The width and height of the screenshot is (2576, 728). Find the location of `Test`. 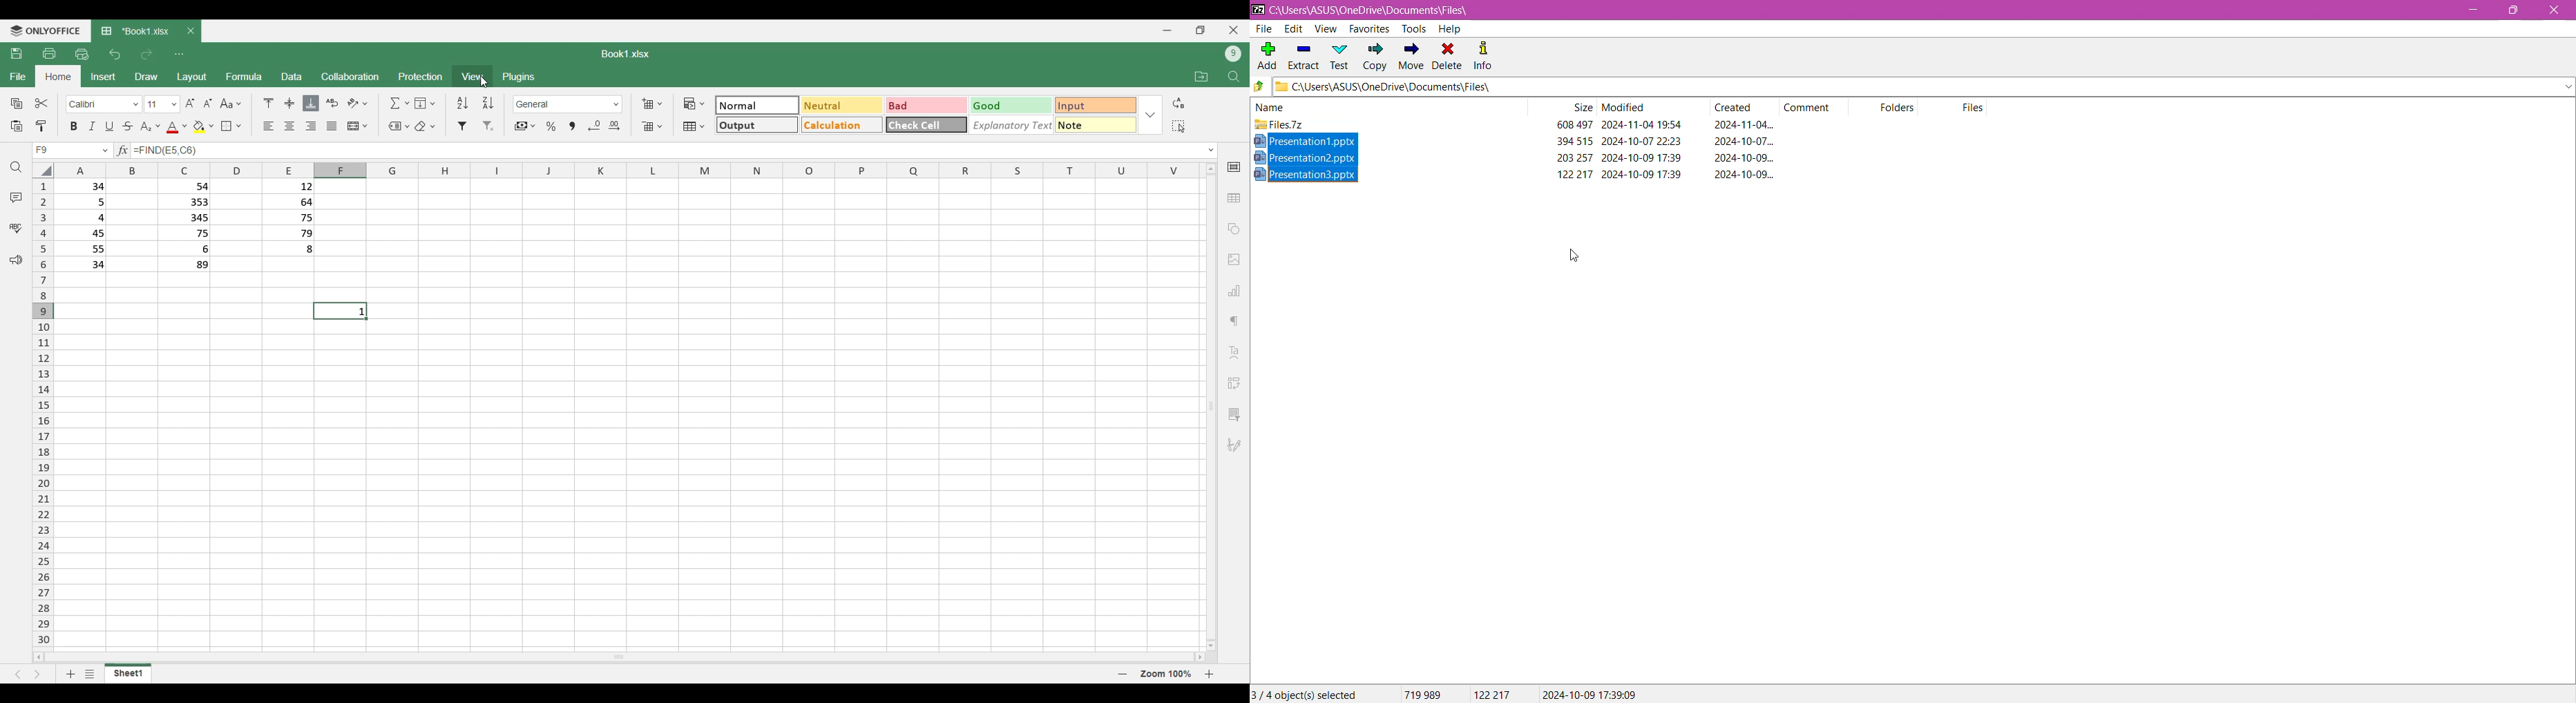

Test is located at coordinates (1340, 56).